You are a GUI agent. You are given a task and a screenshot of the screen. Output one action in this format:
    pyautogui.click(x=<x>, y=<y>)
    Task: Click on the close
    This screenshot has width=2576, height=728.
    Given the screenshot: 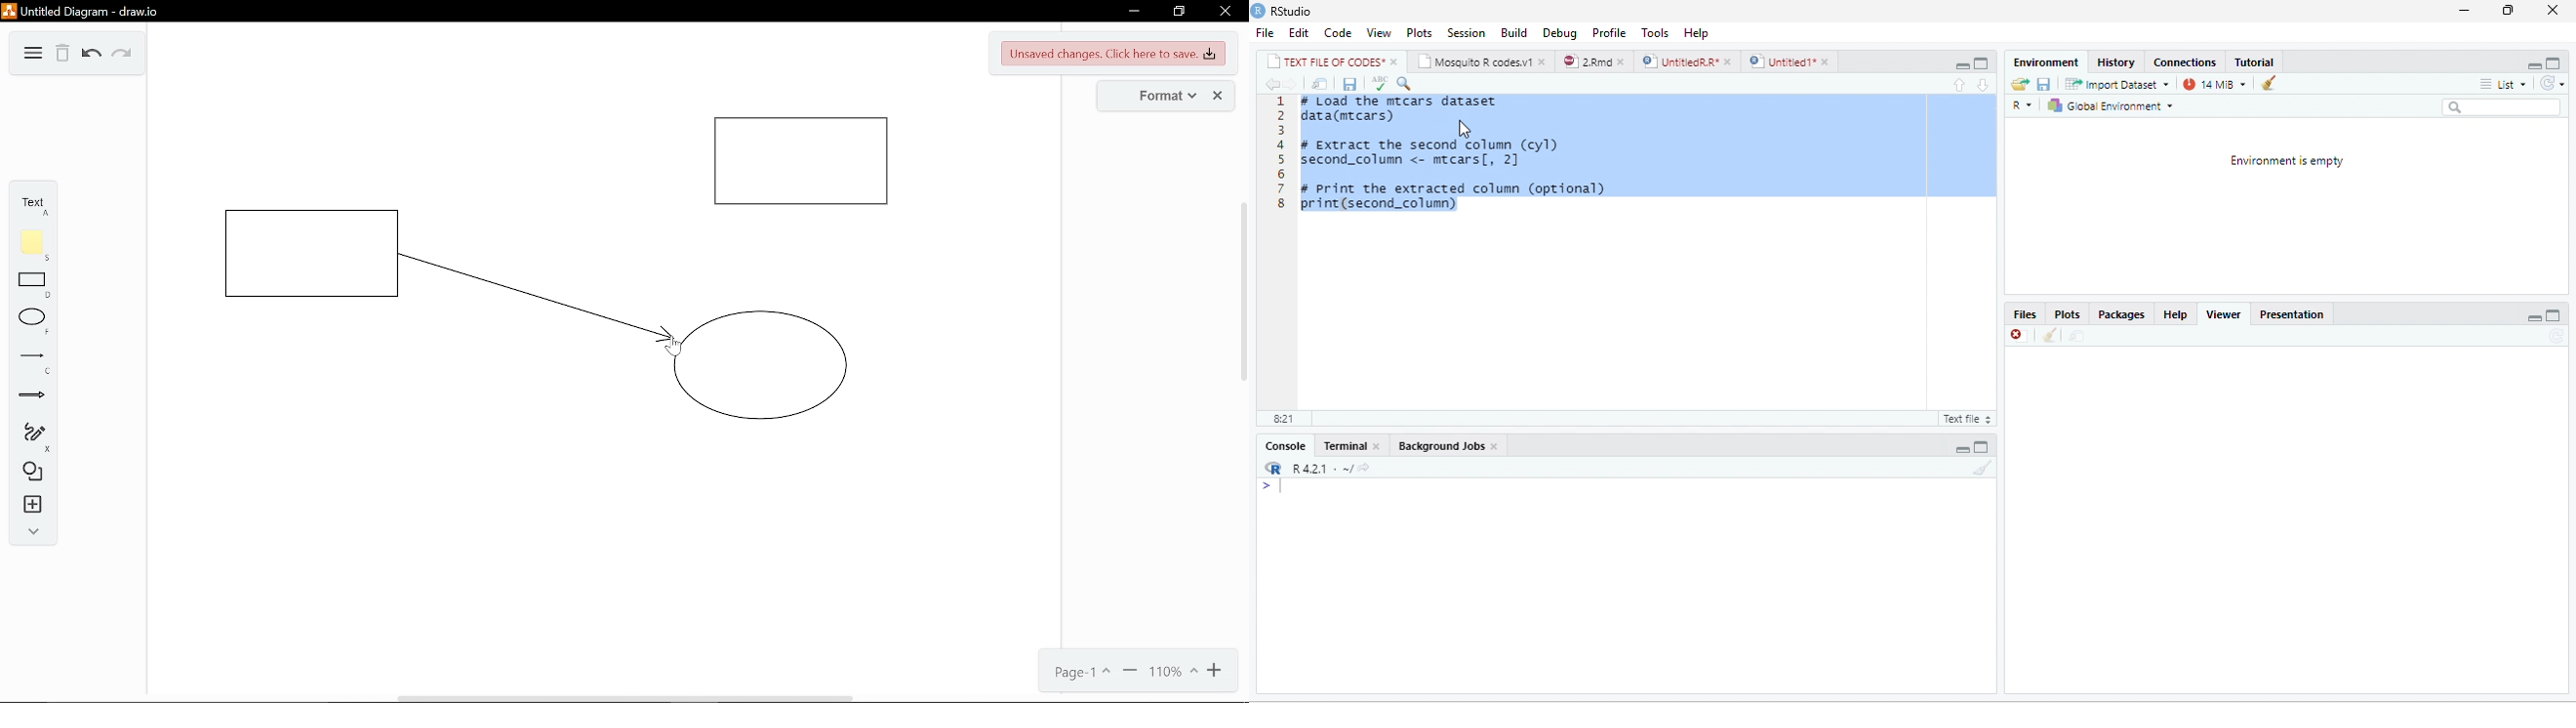 What is the action you would take?
    pyautogui.click(x=1623, y=60)
    